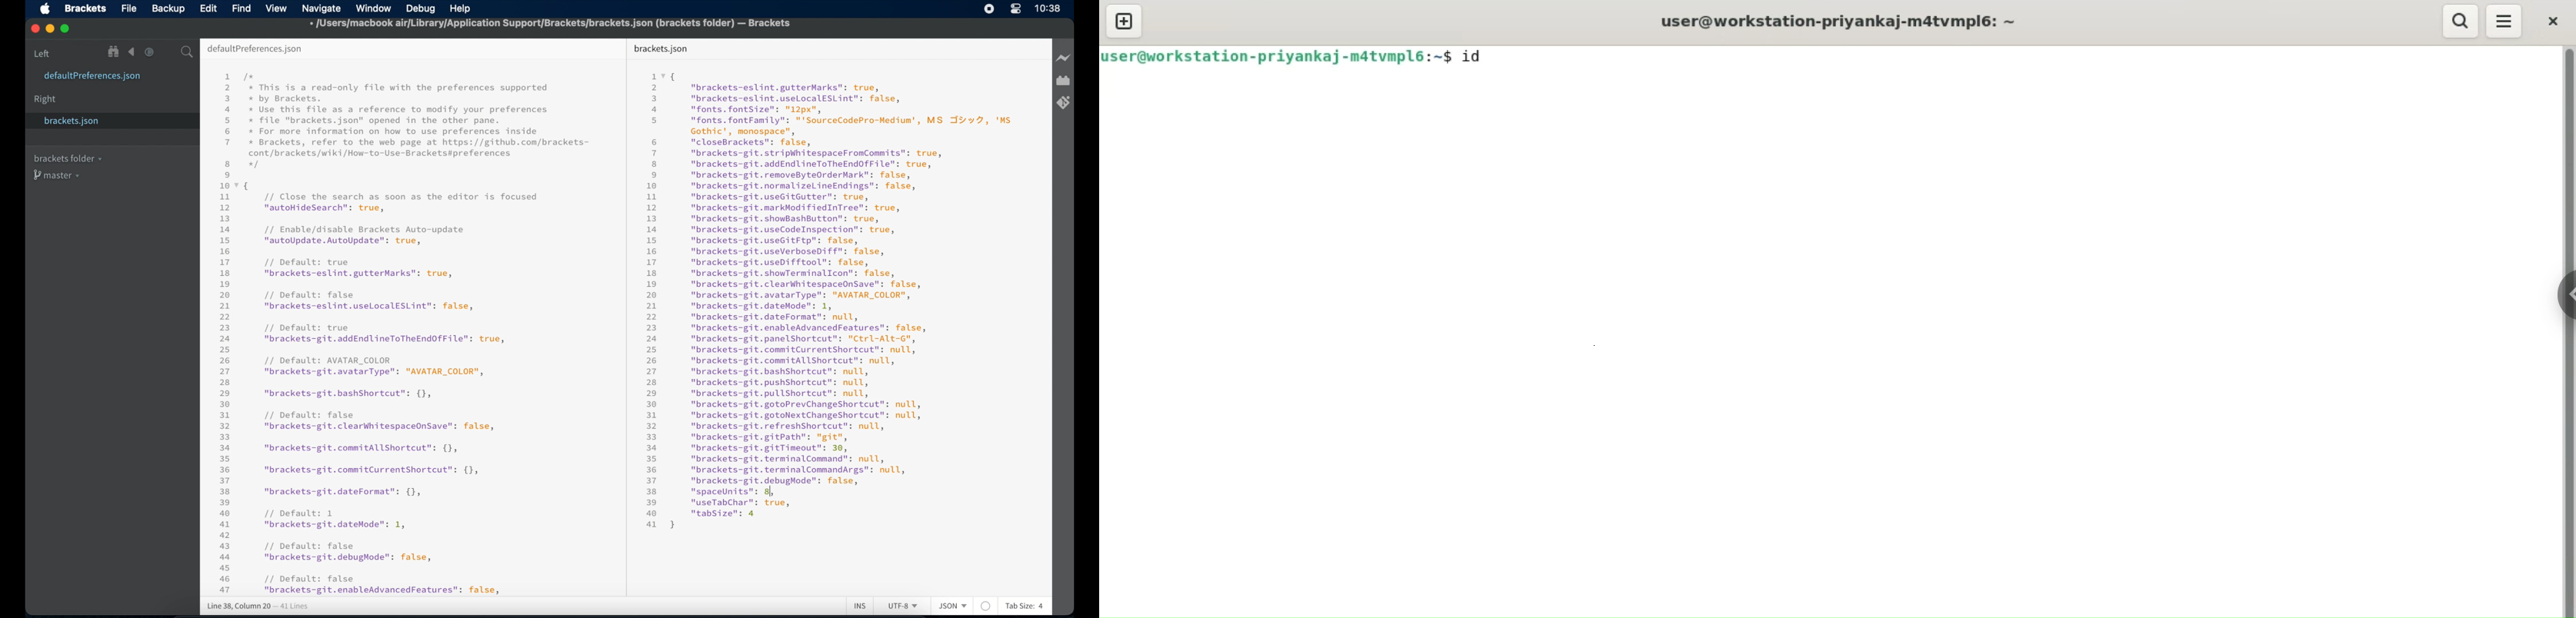  I want to click on split the editor vertical or horizontal, so click(168, 53).